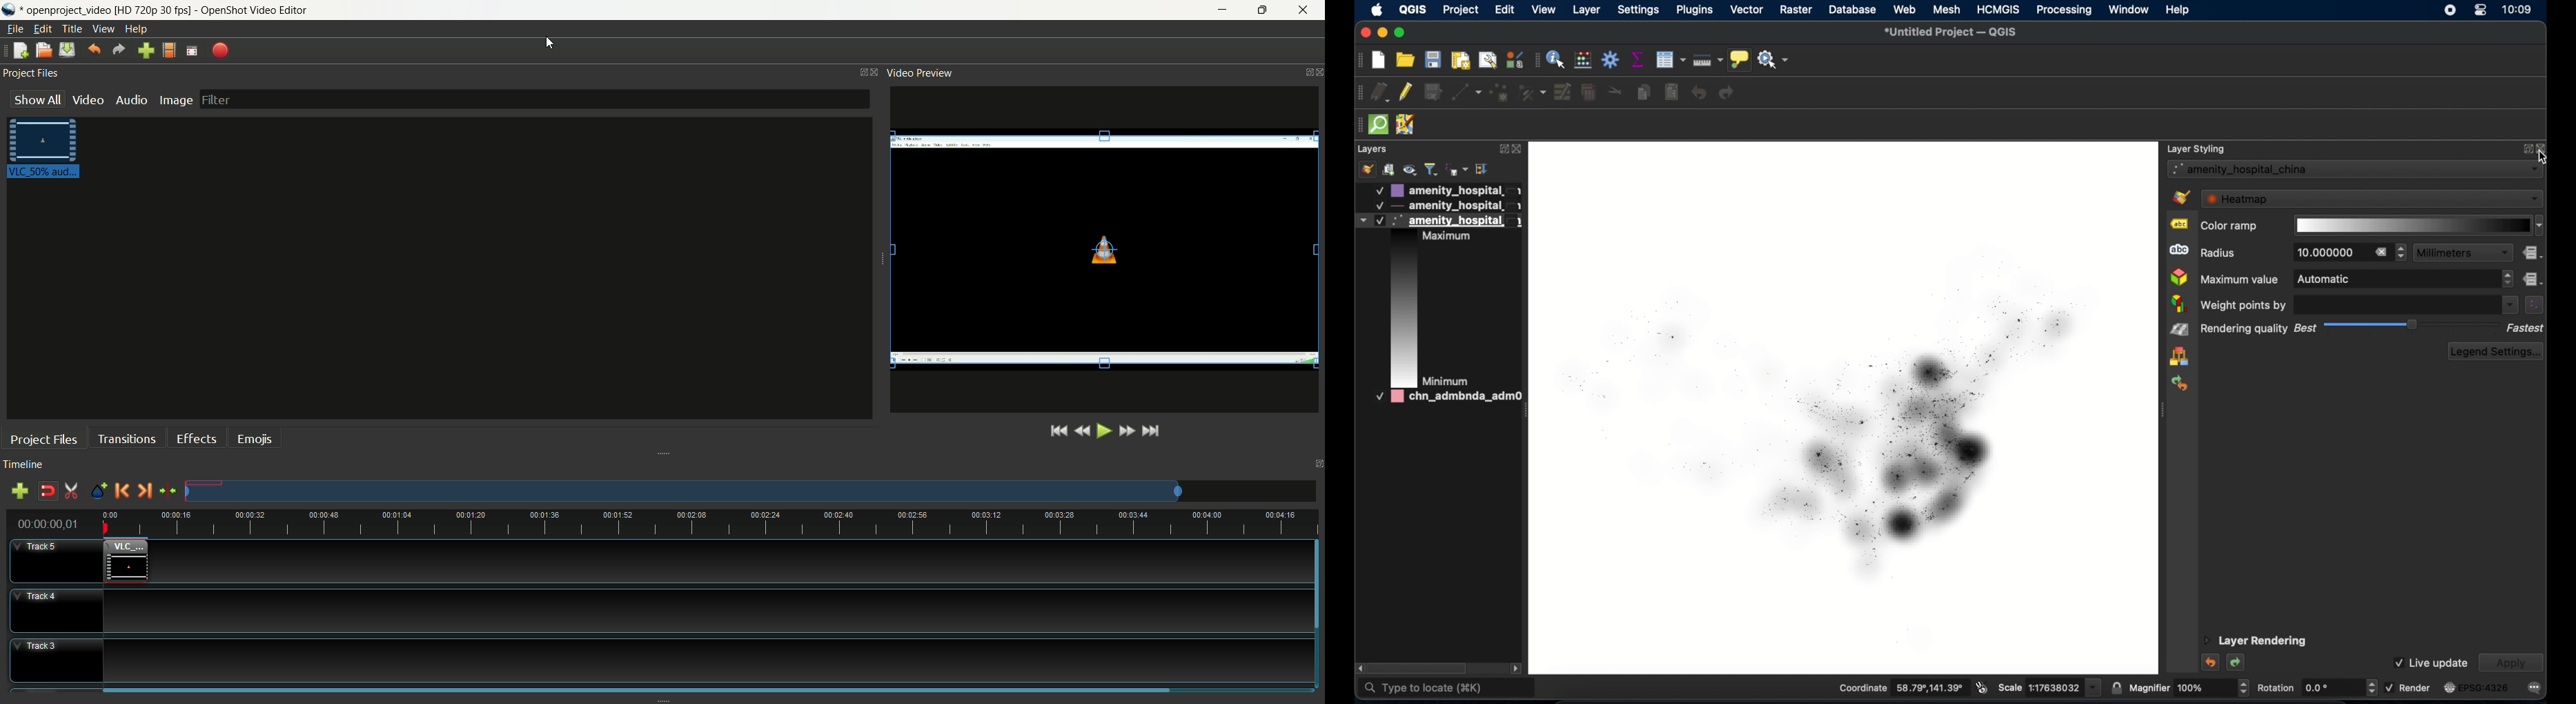 Image resolution: width=2576 pixels, height=728 pixels. I want to click on next marker, so click(144, 491).